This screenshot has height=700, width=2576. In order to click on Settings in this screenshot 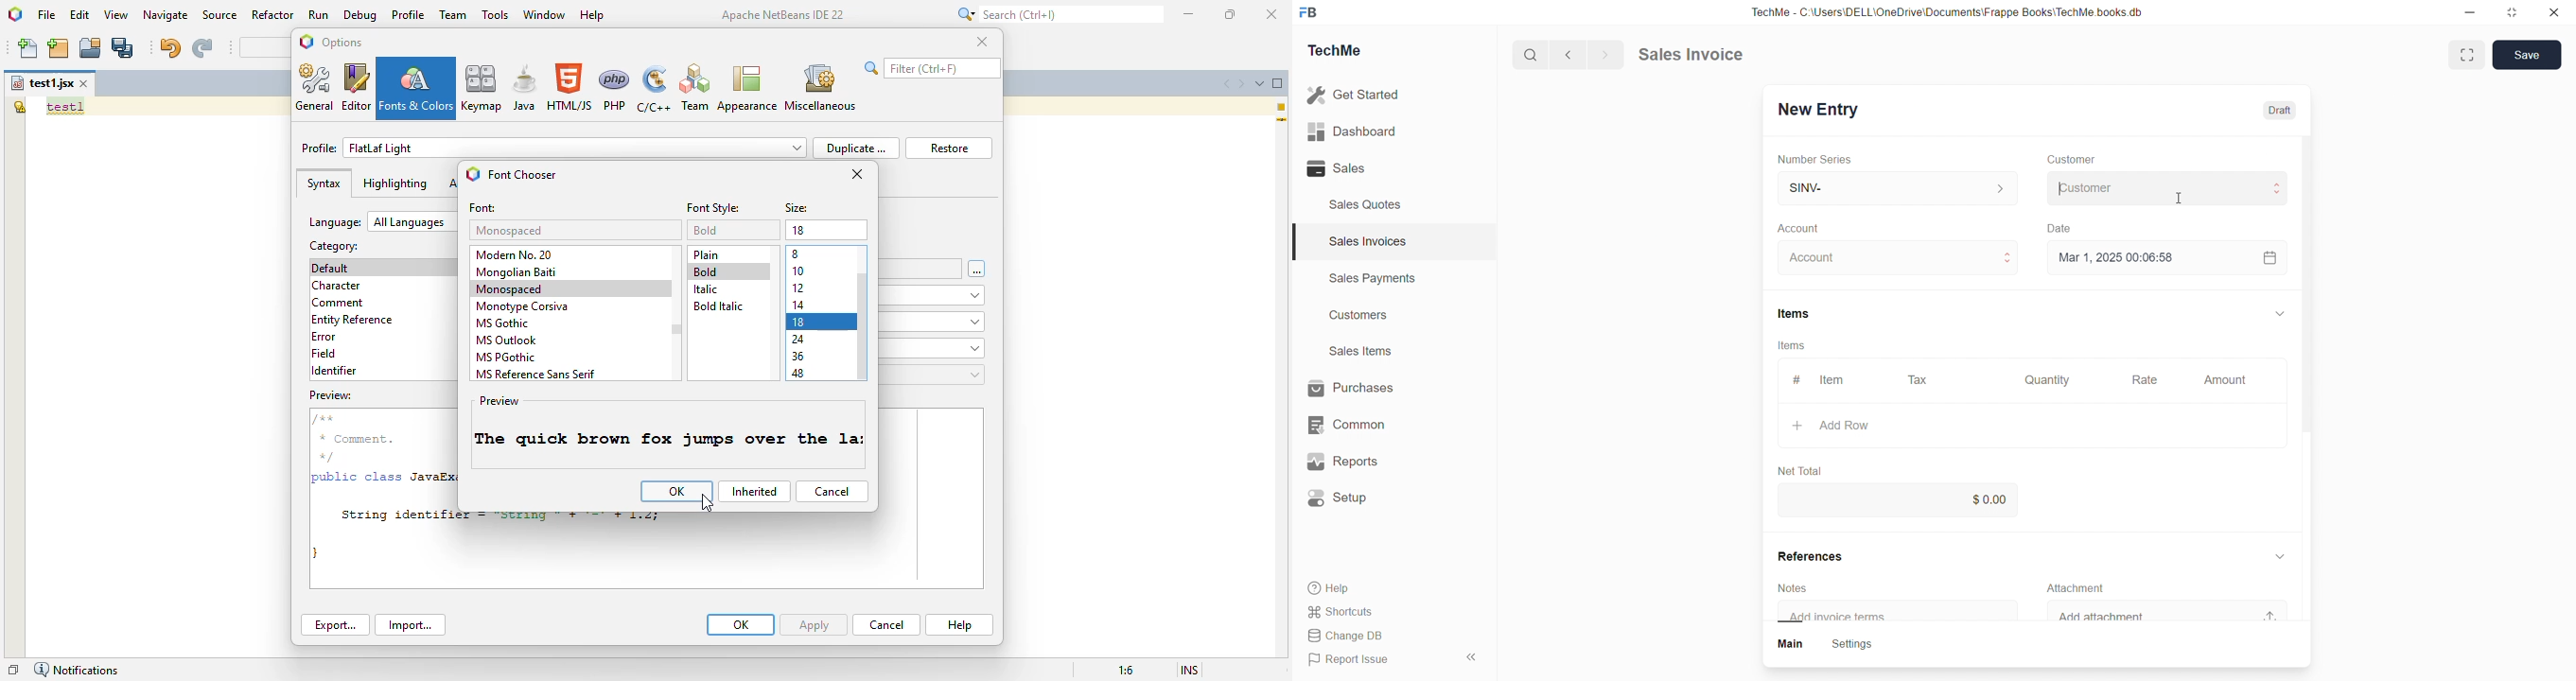, I will do `click(1861, 645)`.